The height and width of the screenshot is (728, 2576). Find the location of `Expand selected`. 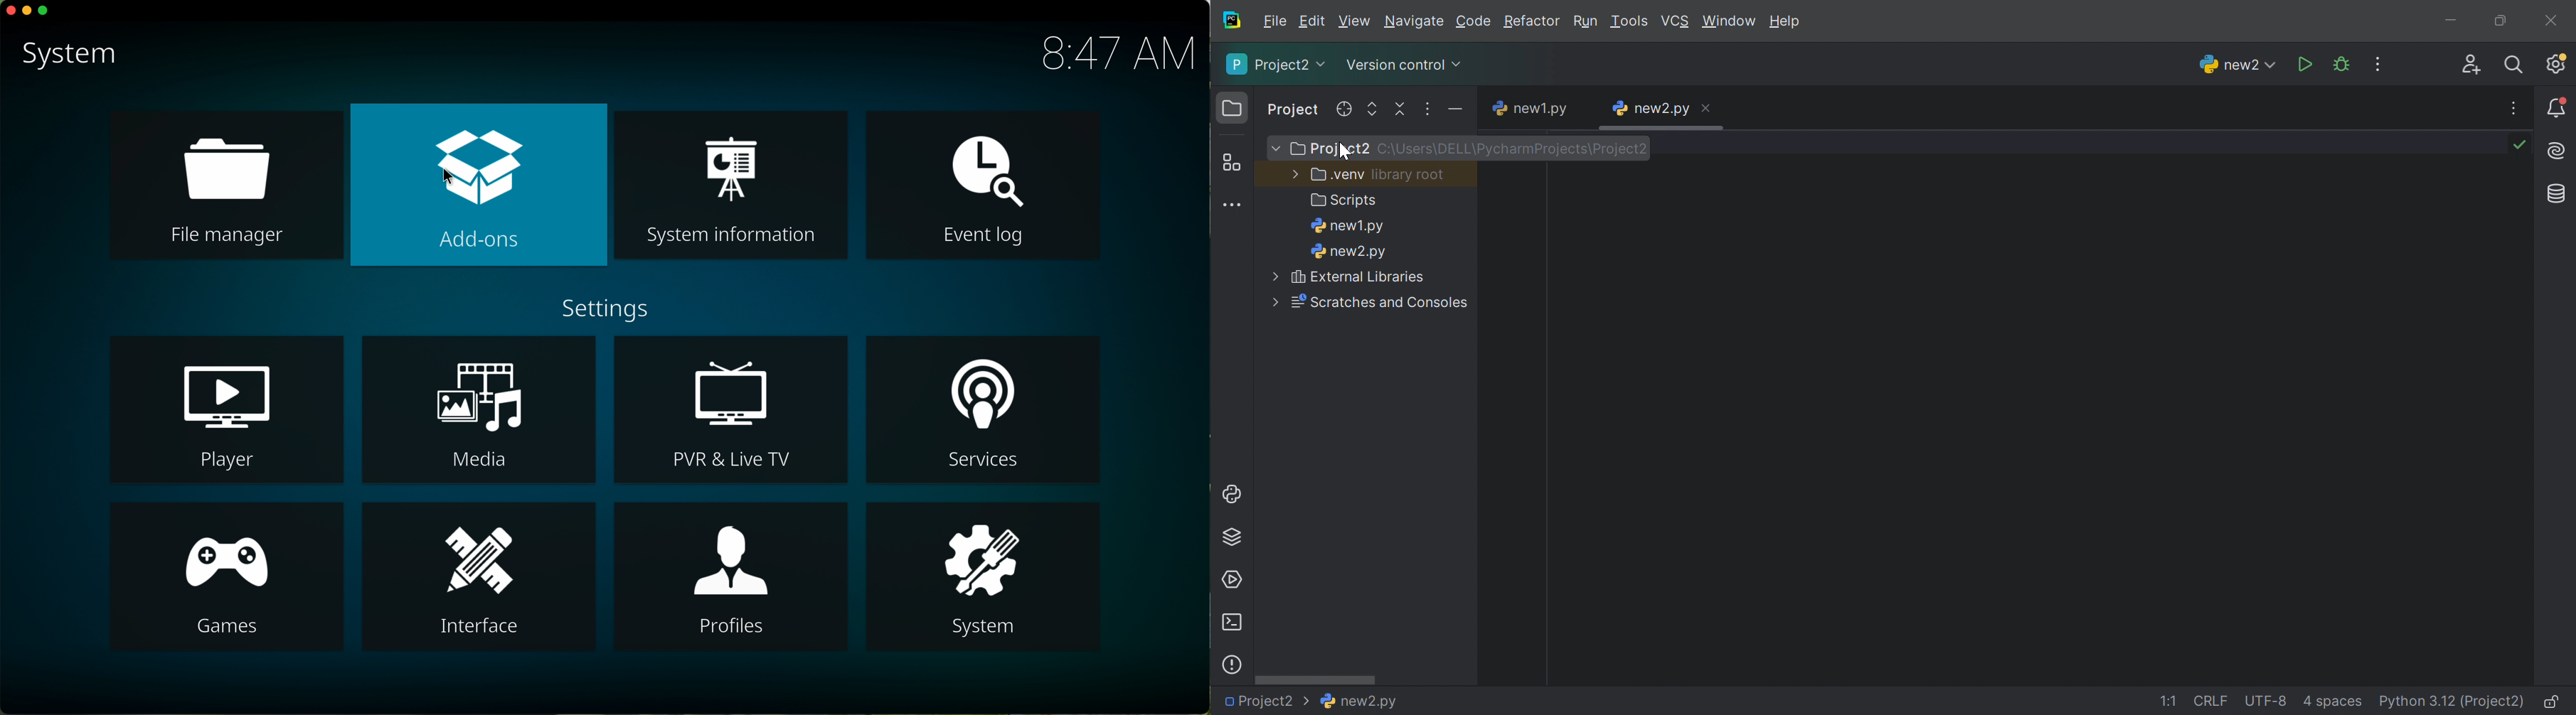

Expand selected is located at coordinates (1372, 109).